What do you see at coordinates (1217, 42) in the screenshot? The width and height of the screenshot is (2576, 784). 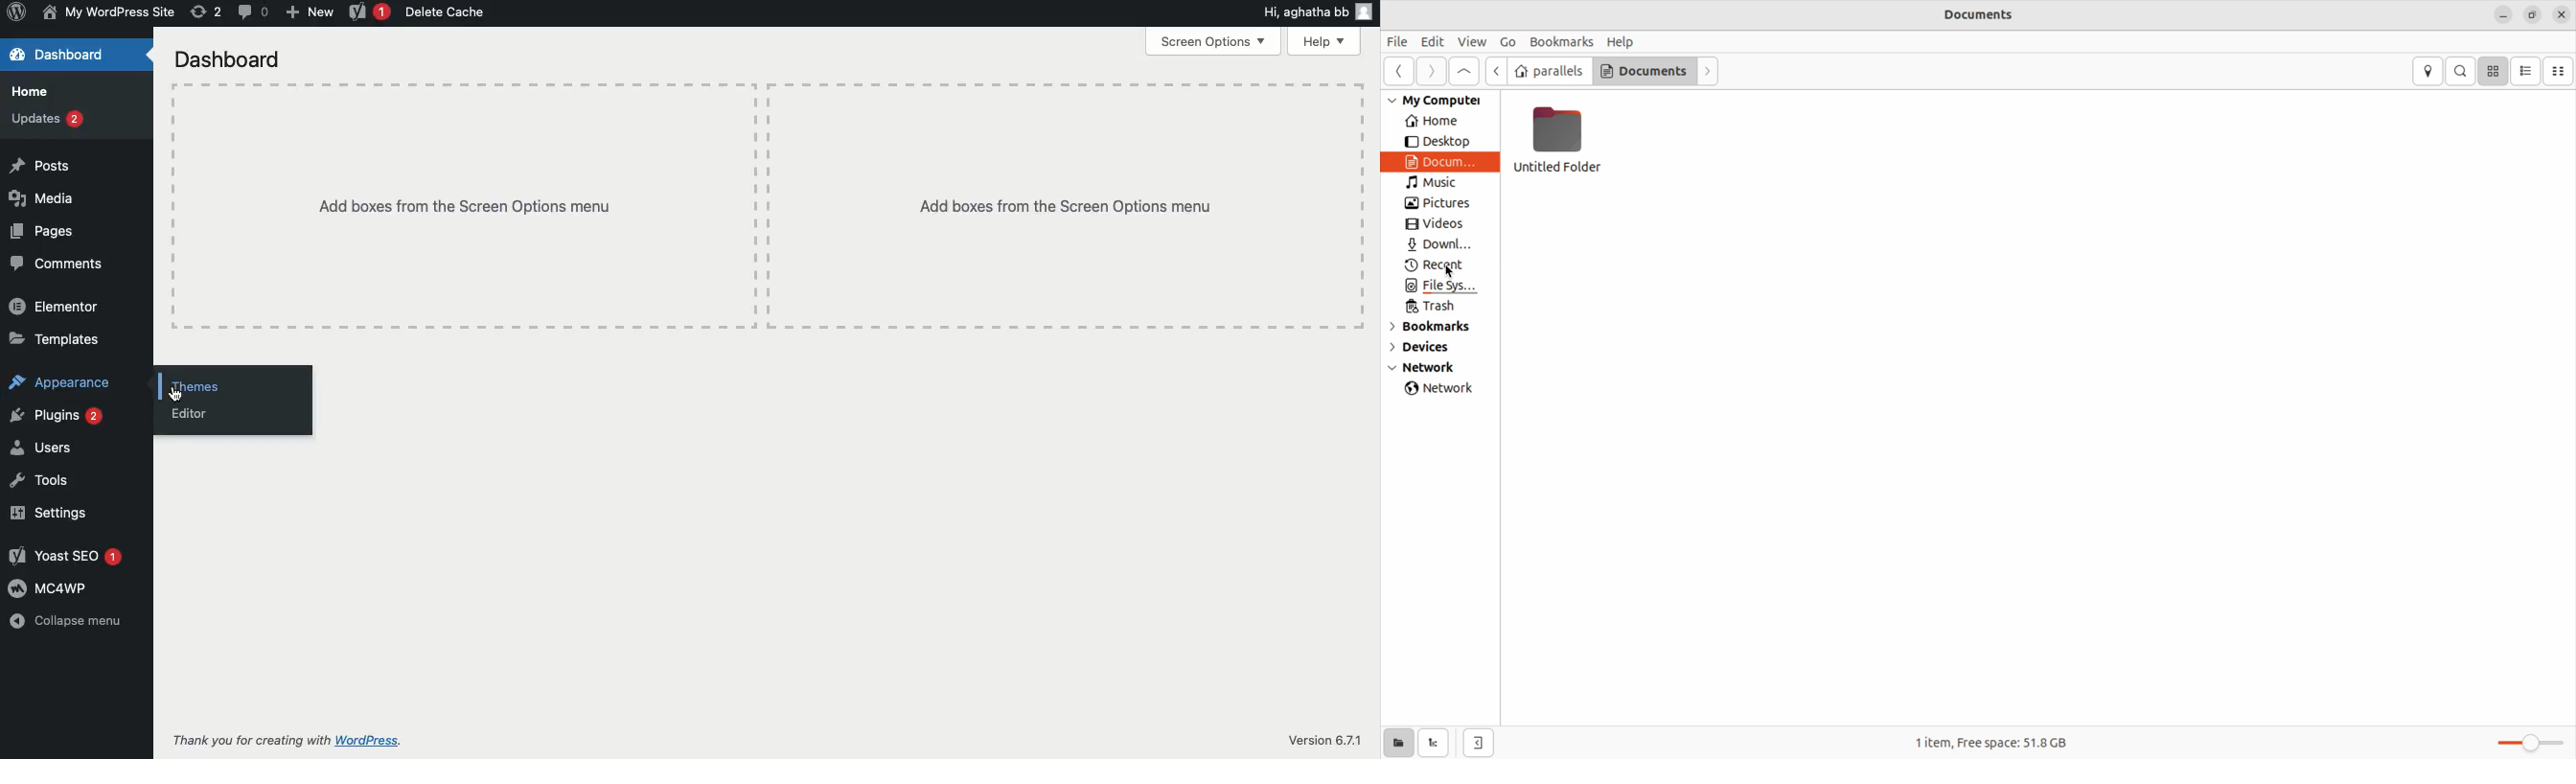 I see `Screen options` at bounding box center [1217, 42].